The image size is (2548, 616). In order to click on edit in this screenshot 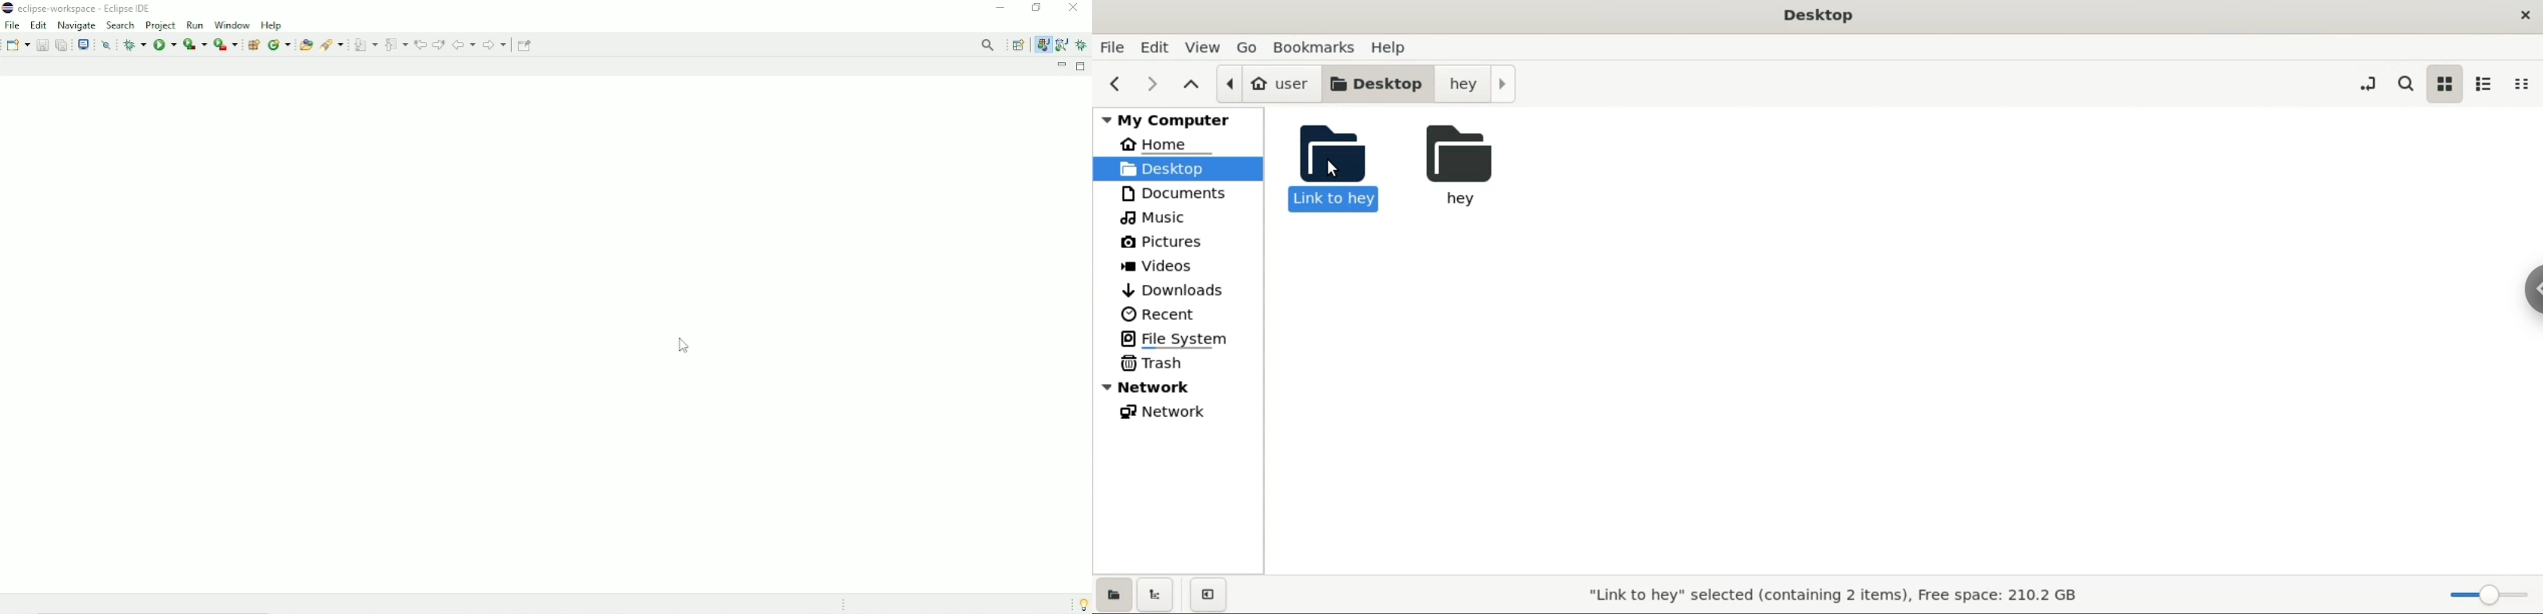, I will do `click(1152, 47)`.